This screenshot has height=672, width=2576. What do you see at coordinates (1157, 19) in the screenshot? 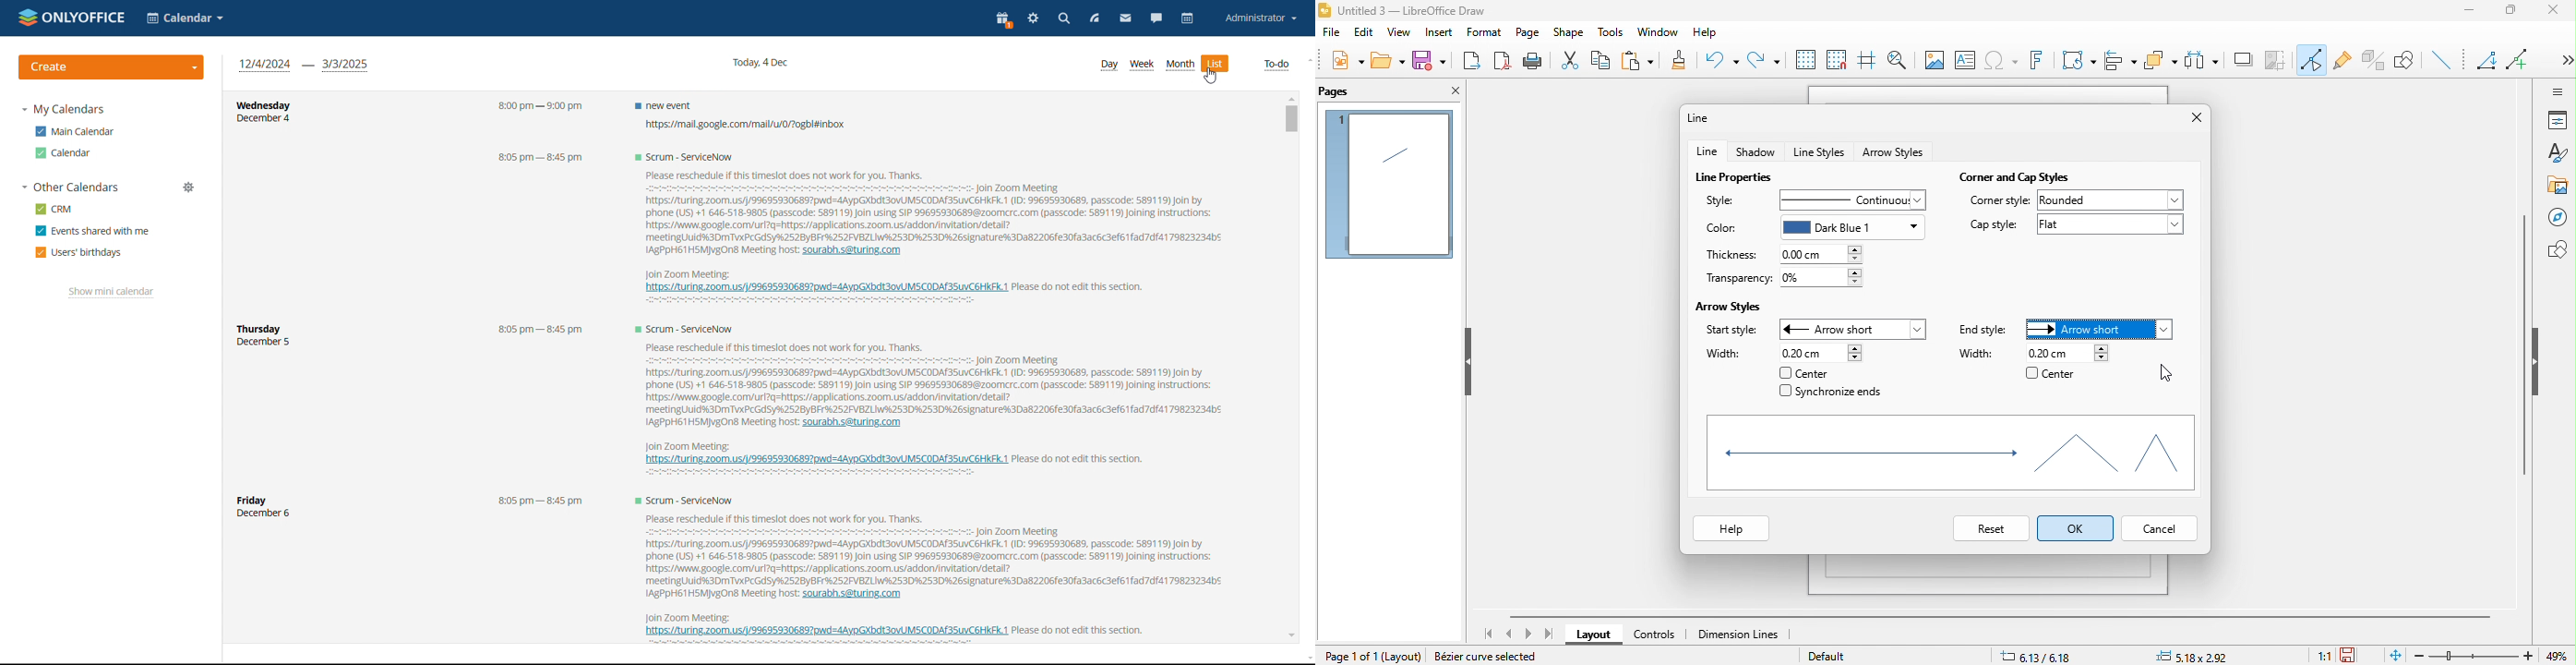
I see `chat` at bounding box center [1157, 19].